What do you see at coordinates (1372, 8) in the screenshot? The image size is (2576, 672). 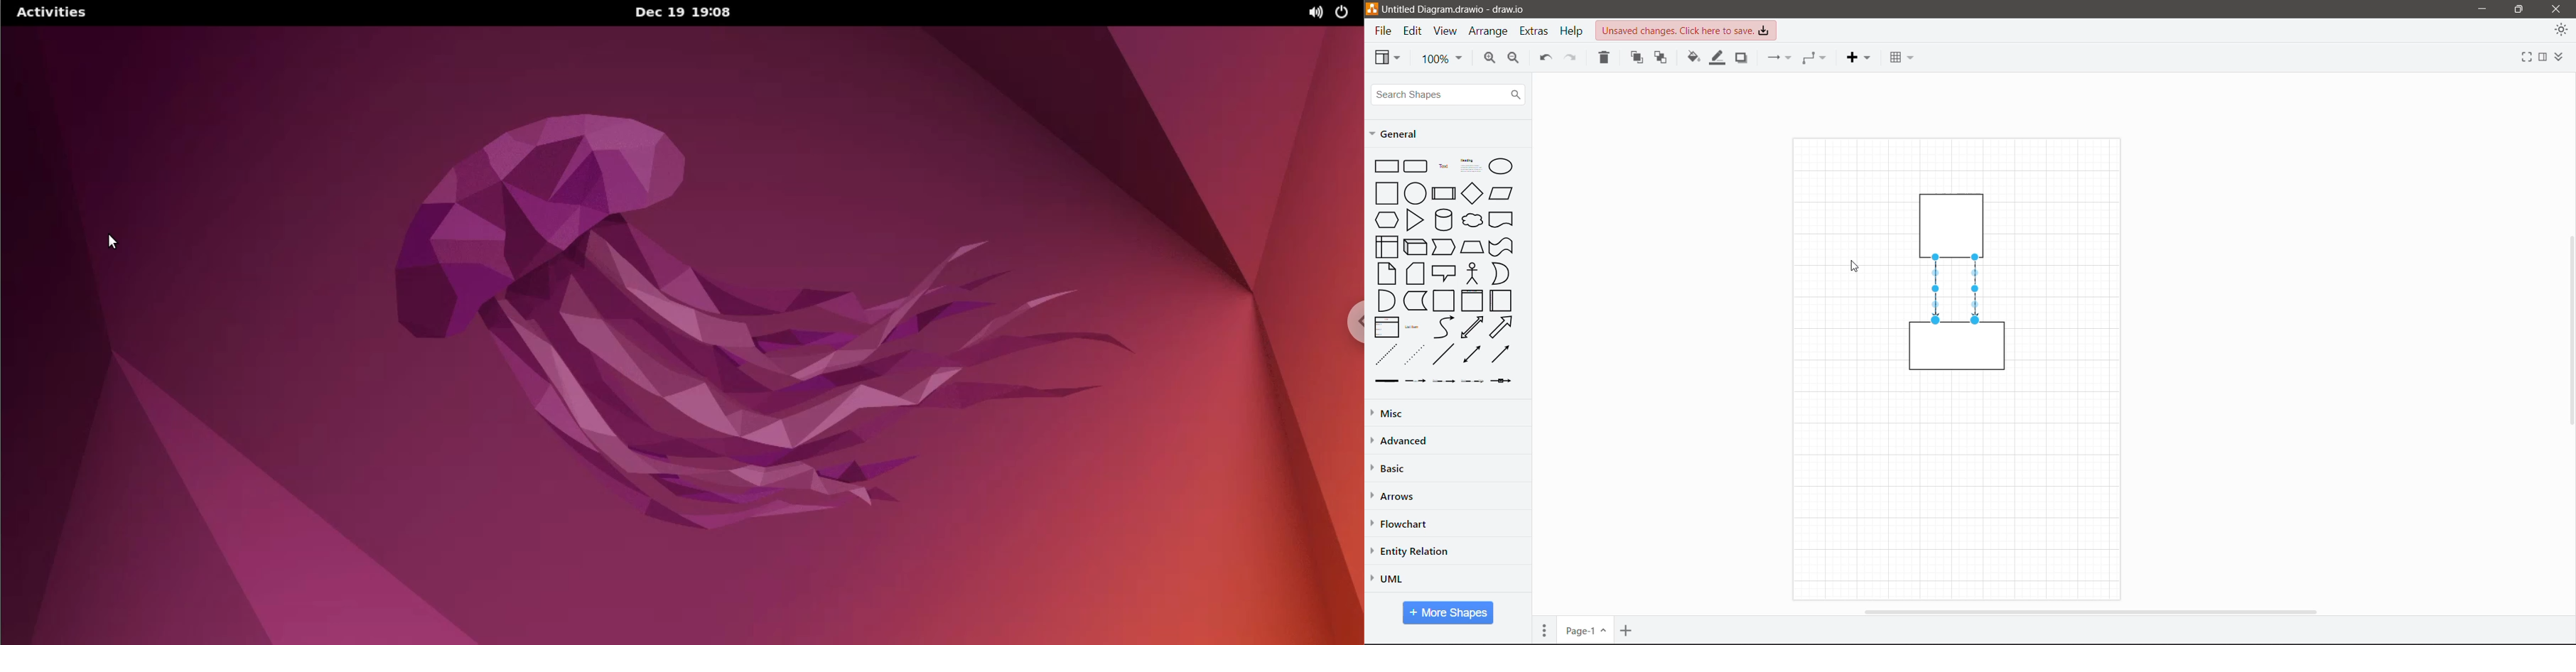 I see `draw.io logo` at bounding box center [1372, 8].